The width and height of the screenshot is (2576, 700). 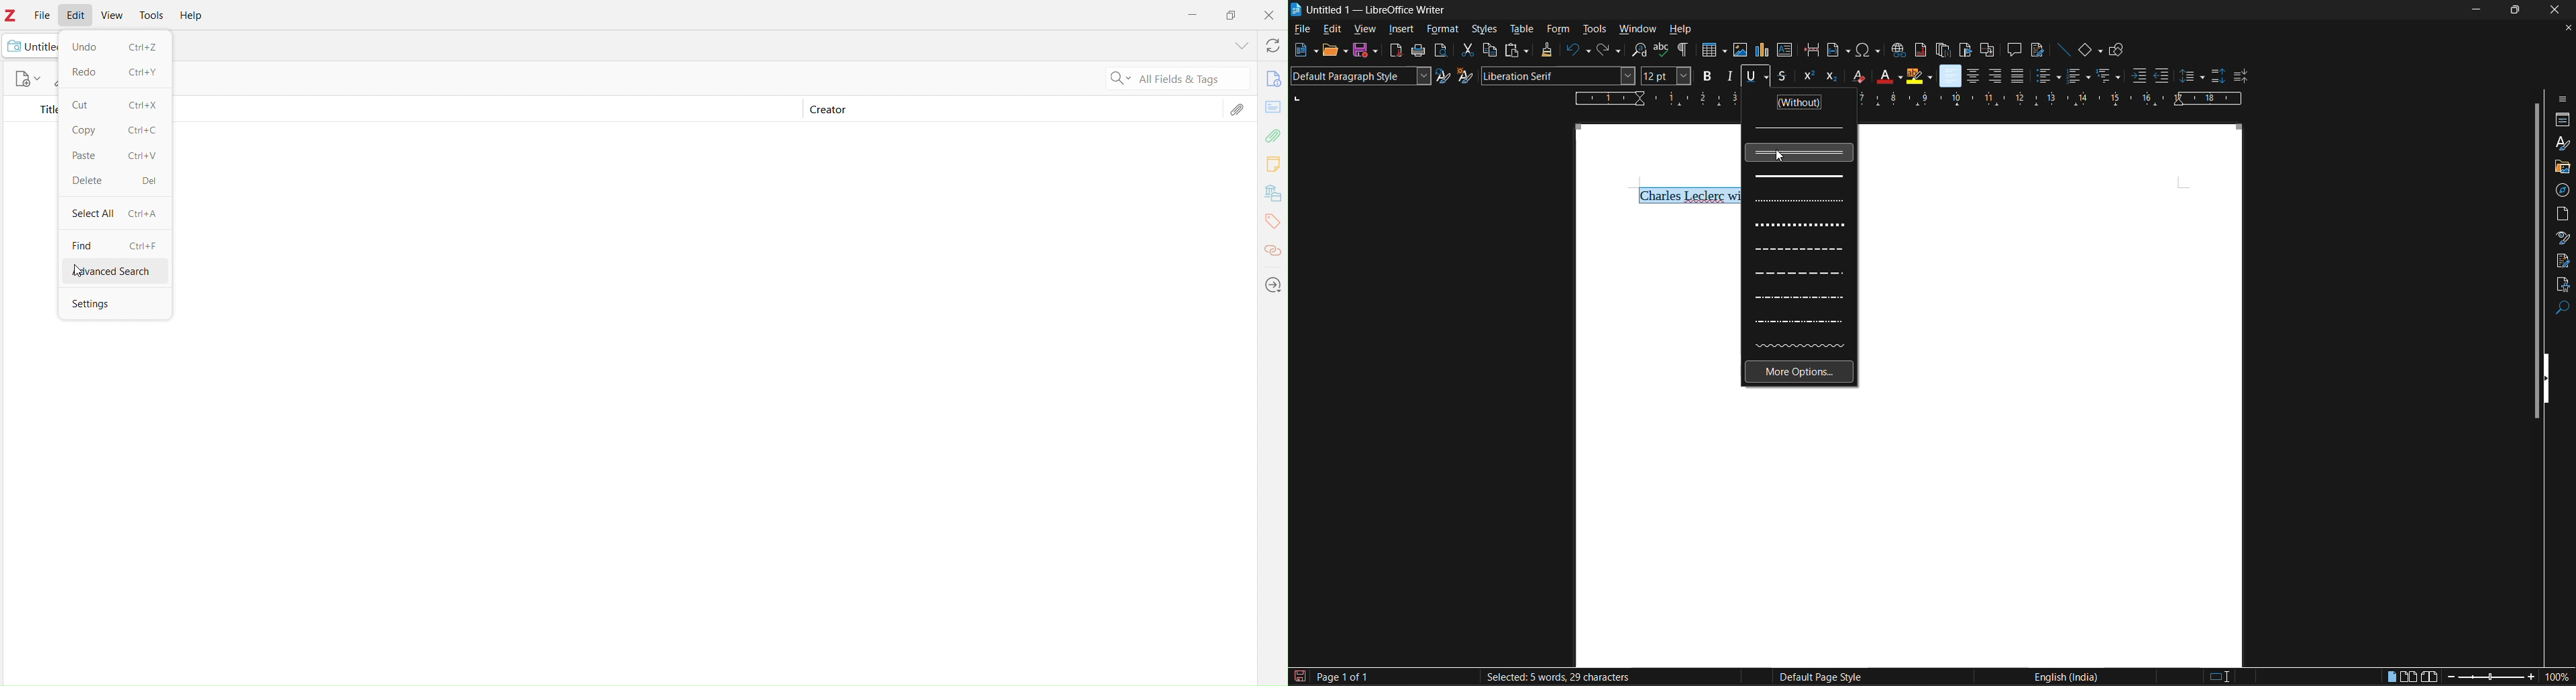 I want to click on font name, so click(x=1557, y=75).